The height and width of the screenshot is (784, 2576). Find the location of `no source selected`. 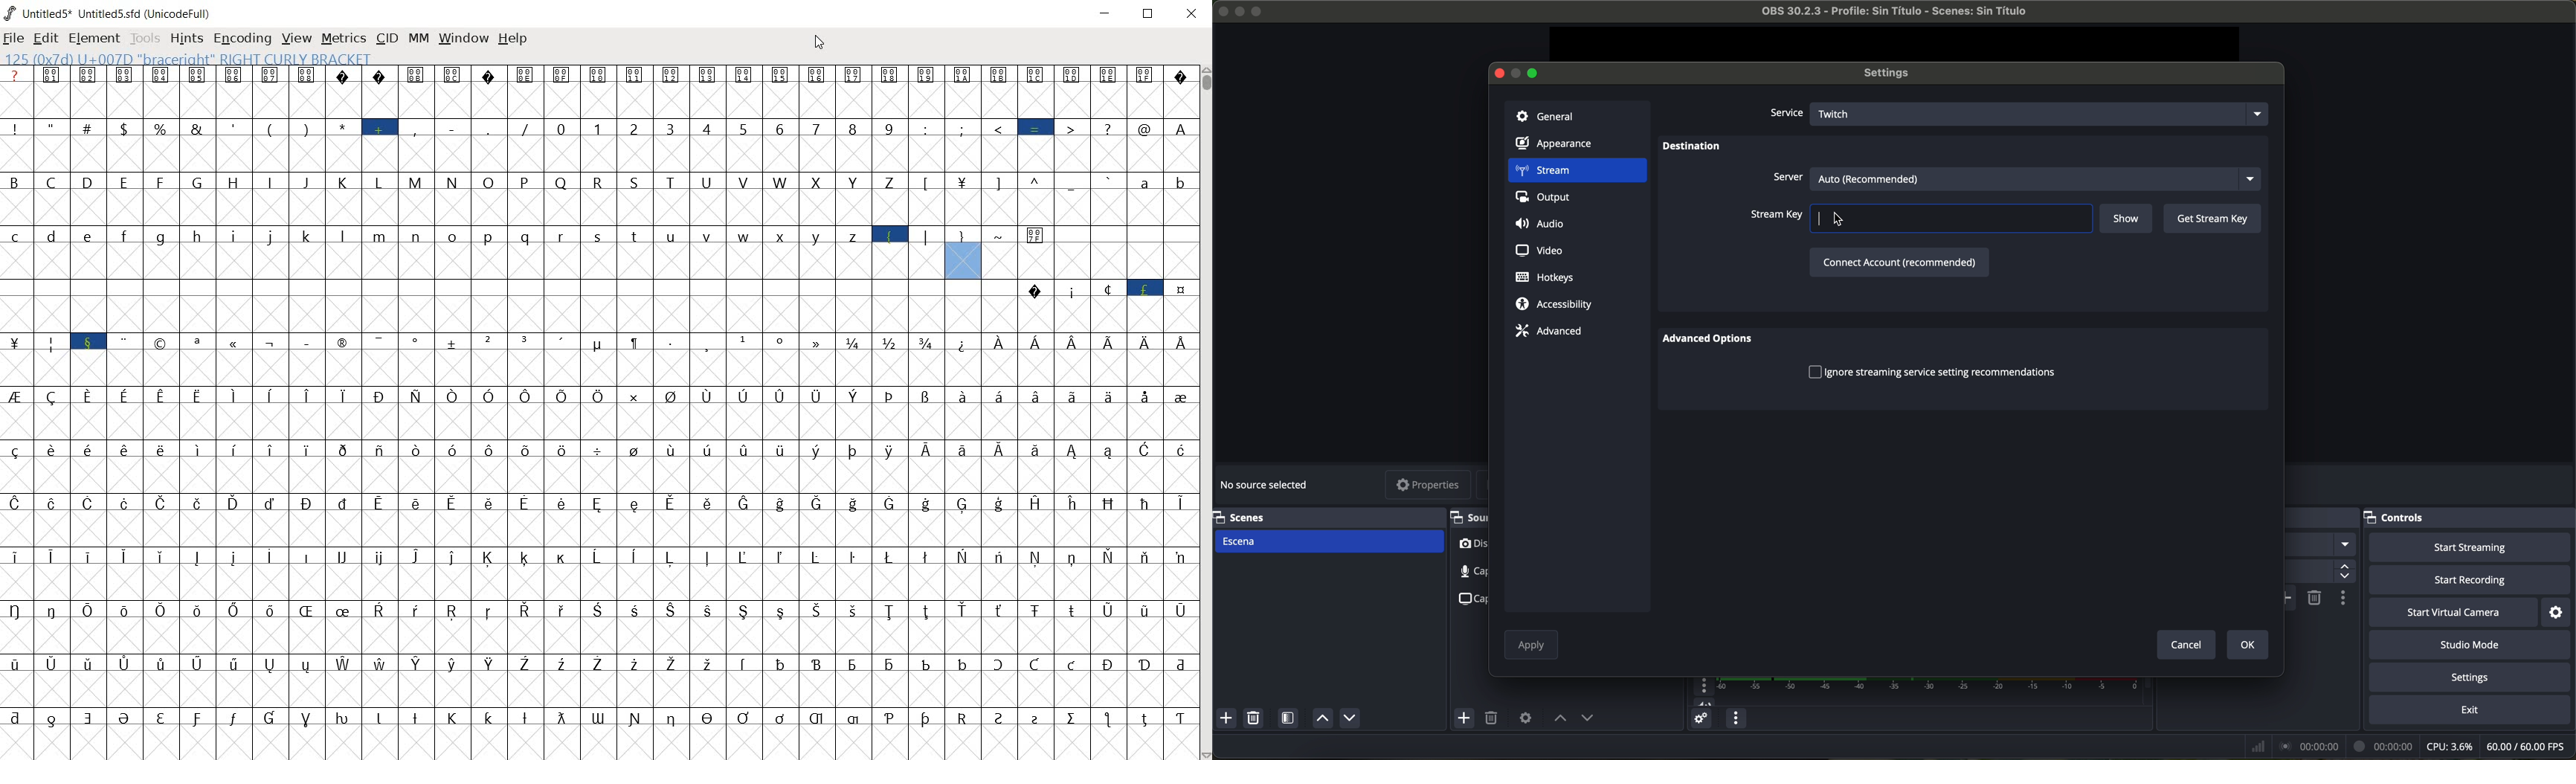

no source selected is located at coordinates (1267, 483).